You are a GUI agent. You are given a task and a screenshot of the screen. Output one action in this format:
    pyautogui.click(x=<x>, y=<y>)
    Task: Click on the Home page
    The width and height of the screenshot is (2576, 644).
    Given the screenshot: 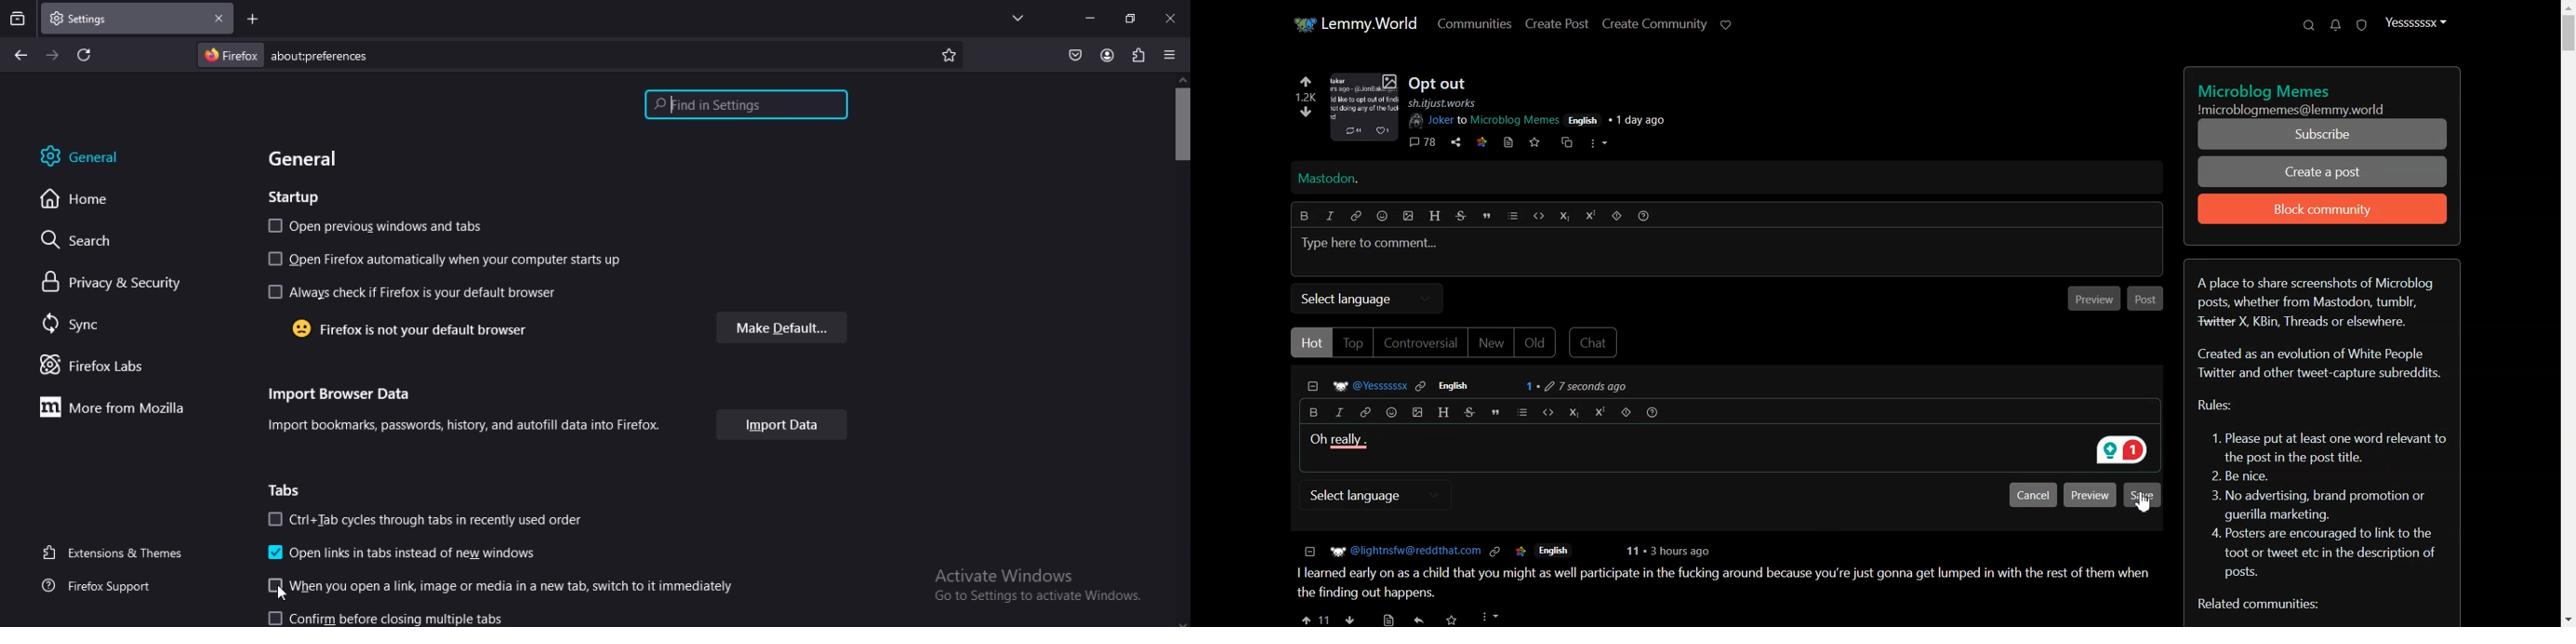 What is the action you would take?
    pyautogui.click(x=1355, y=22)
    